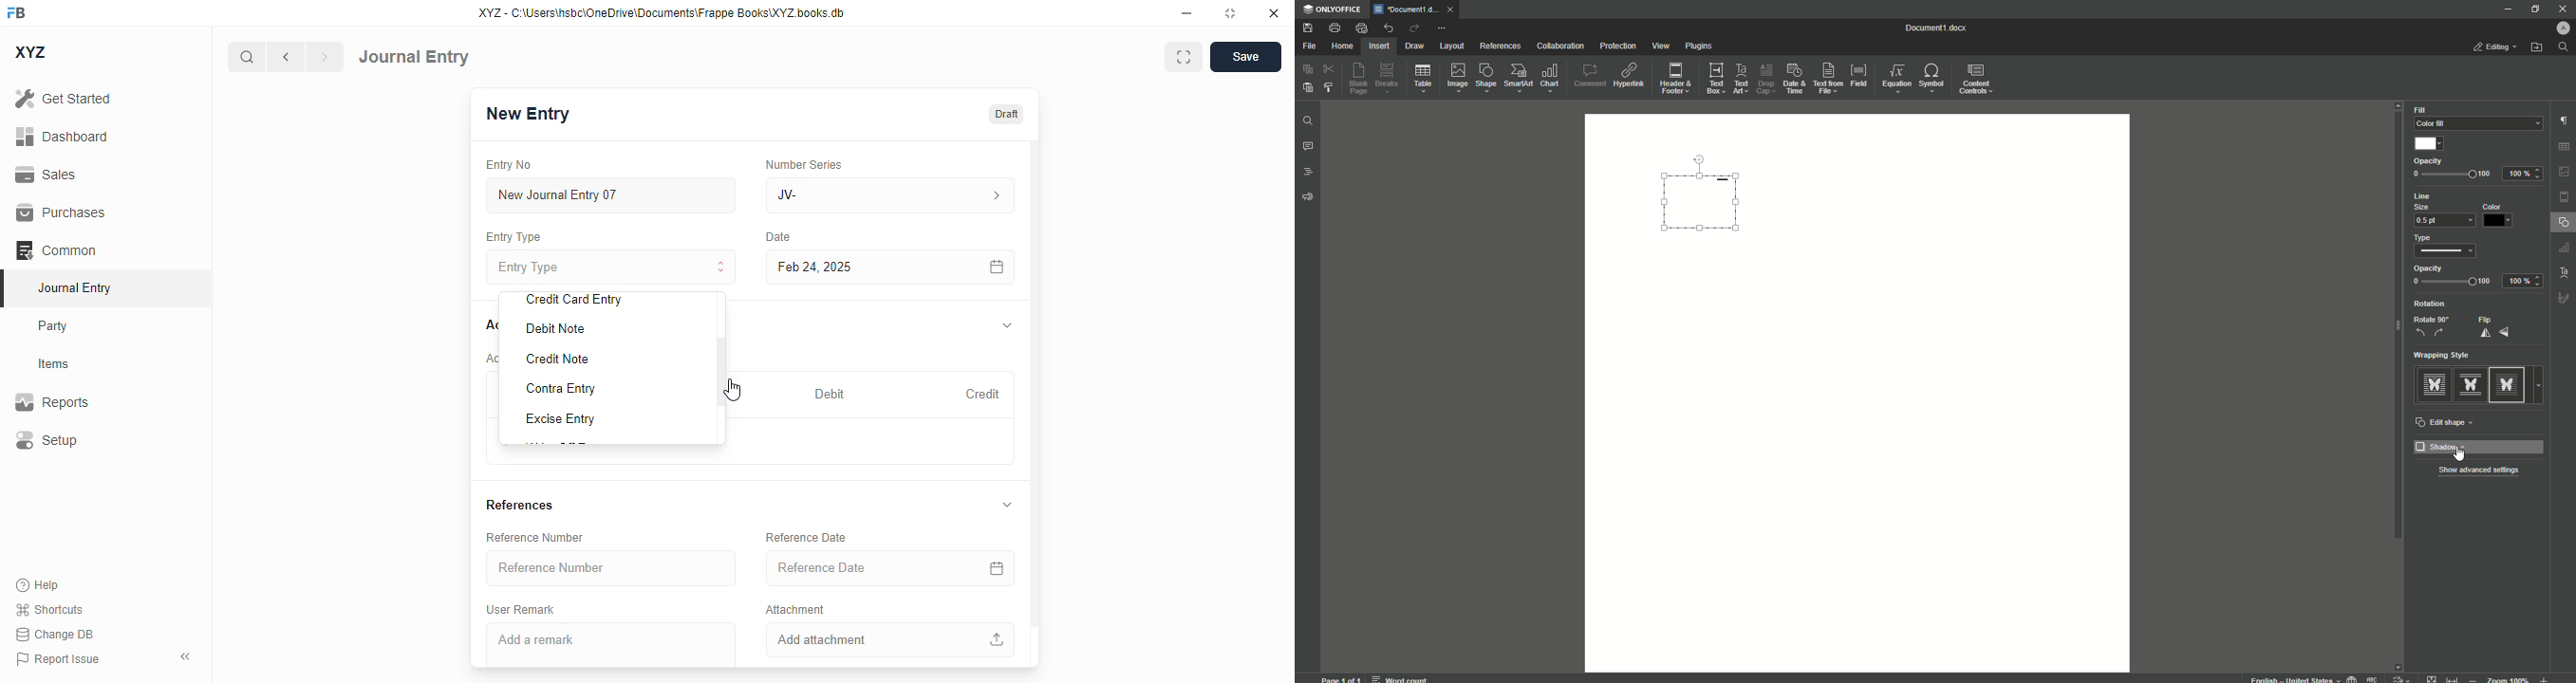 Image resolution: width=2576 pixels, height=700 pixels. I want to click on entry type, so click(610, 266).